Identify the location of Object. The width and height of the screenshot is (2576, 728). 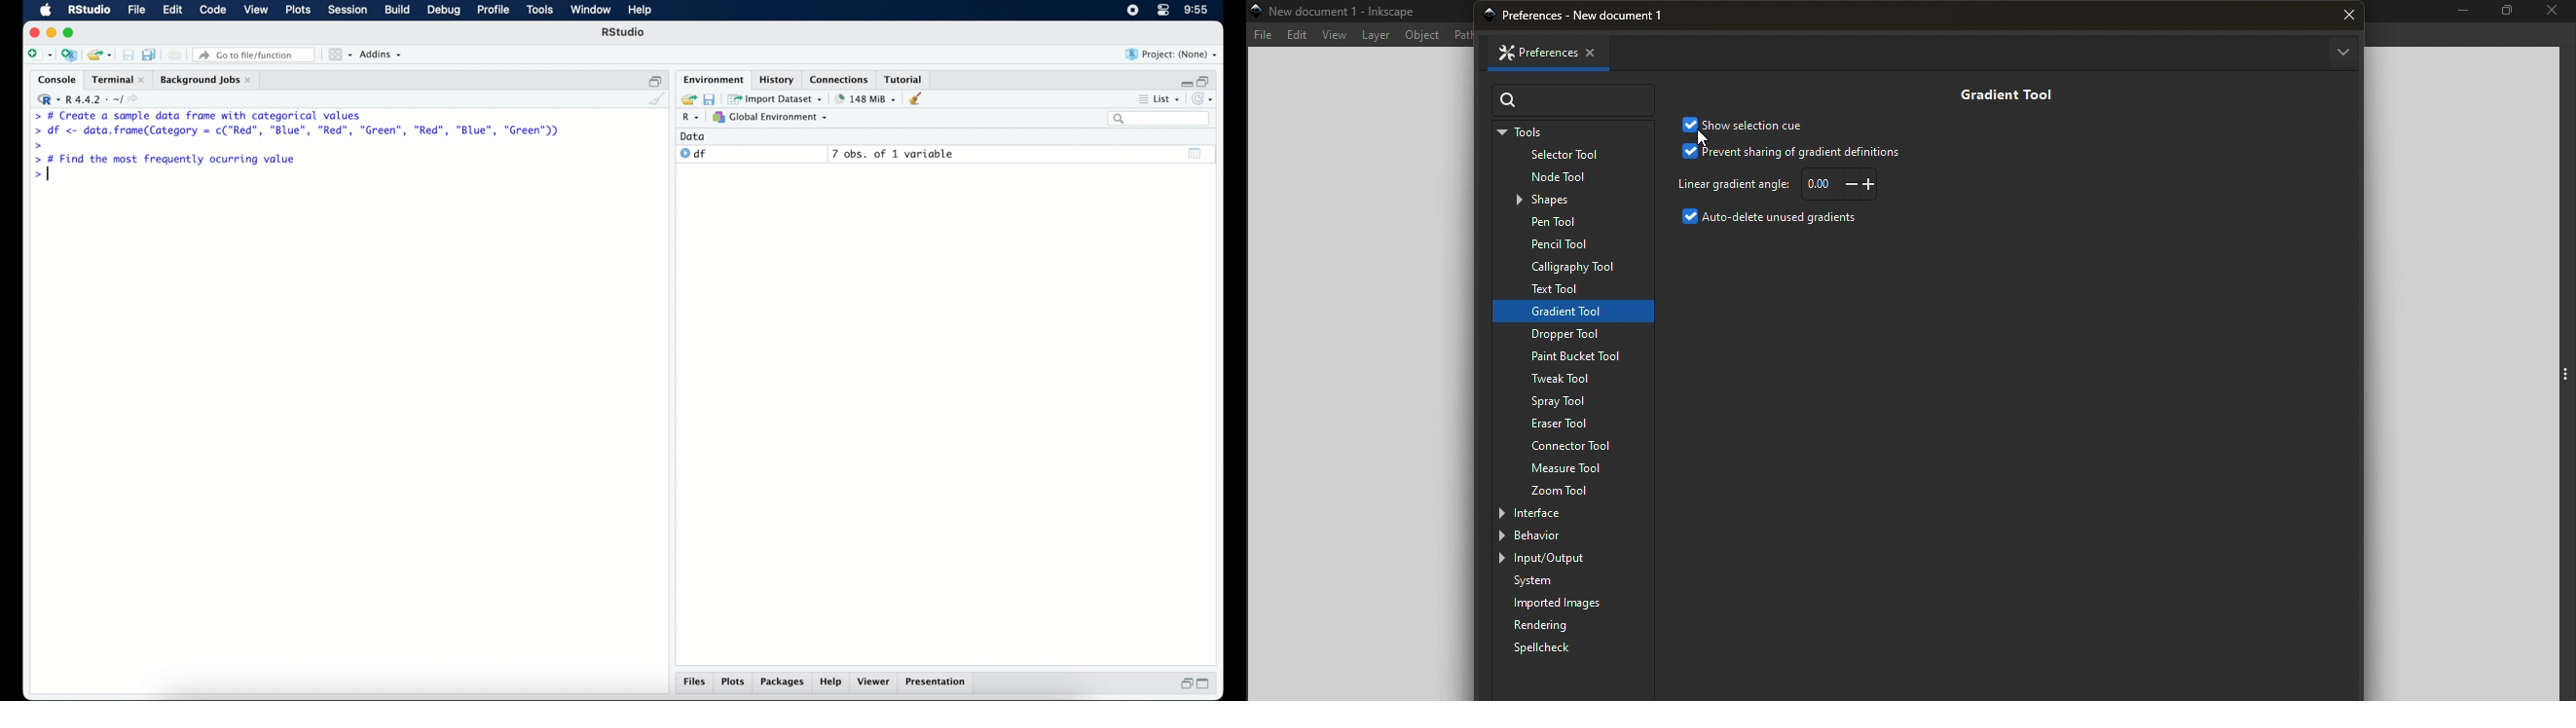
(1424, 35).